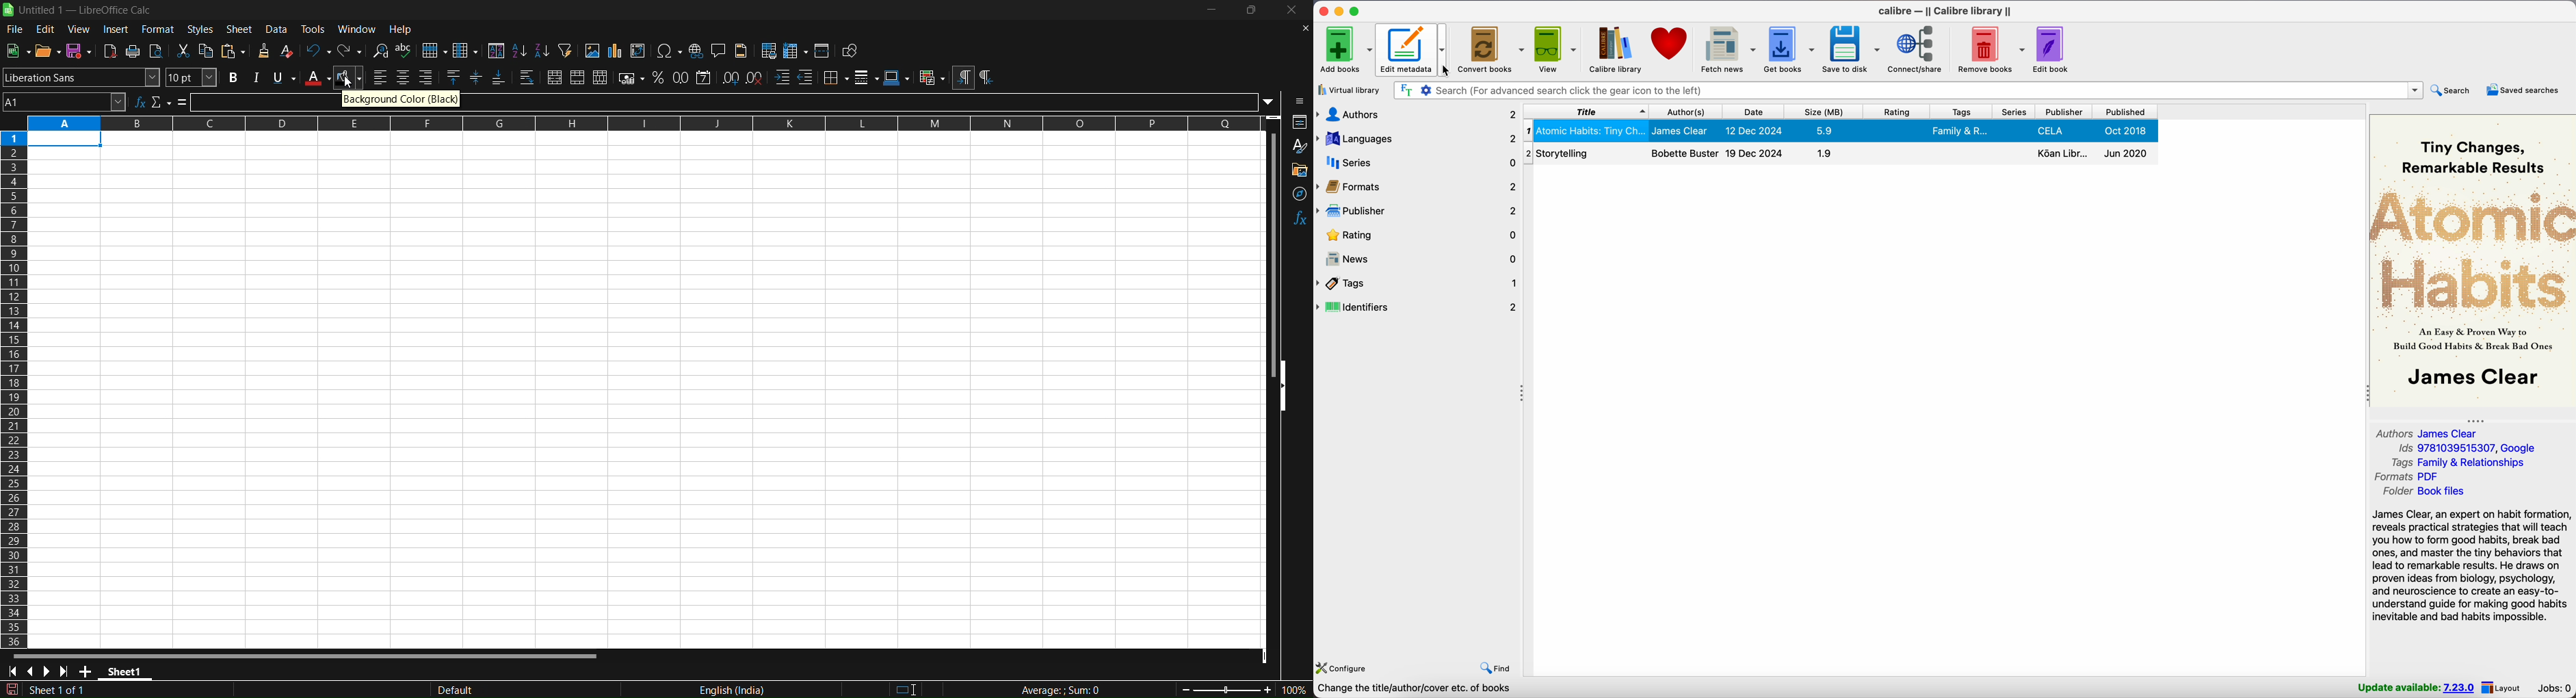 The width and height of the screenshot is (2576, 700). Describe the element at coordinates (1555, 49) in the screenshot. I see `view` at that location.